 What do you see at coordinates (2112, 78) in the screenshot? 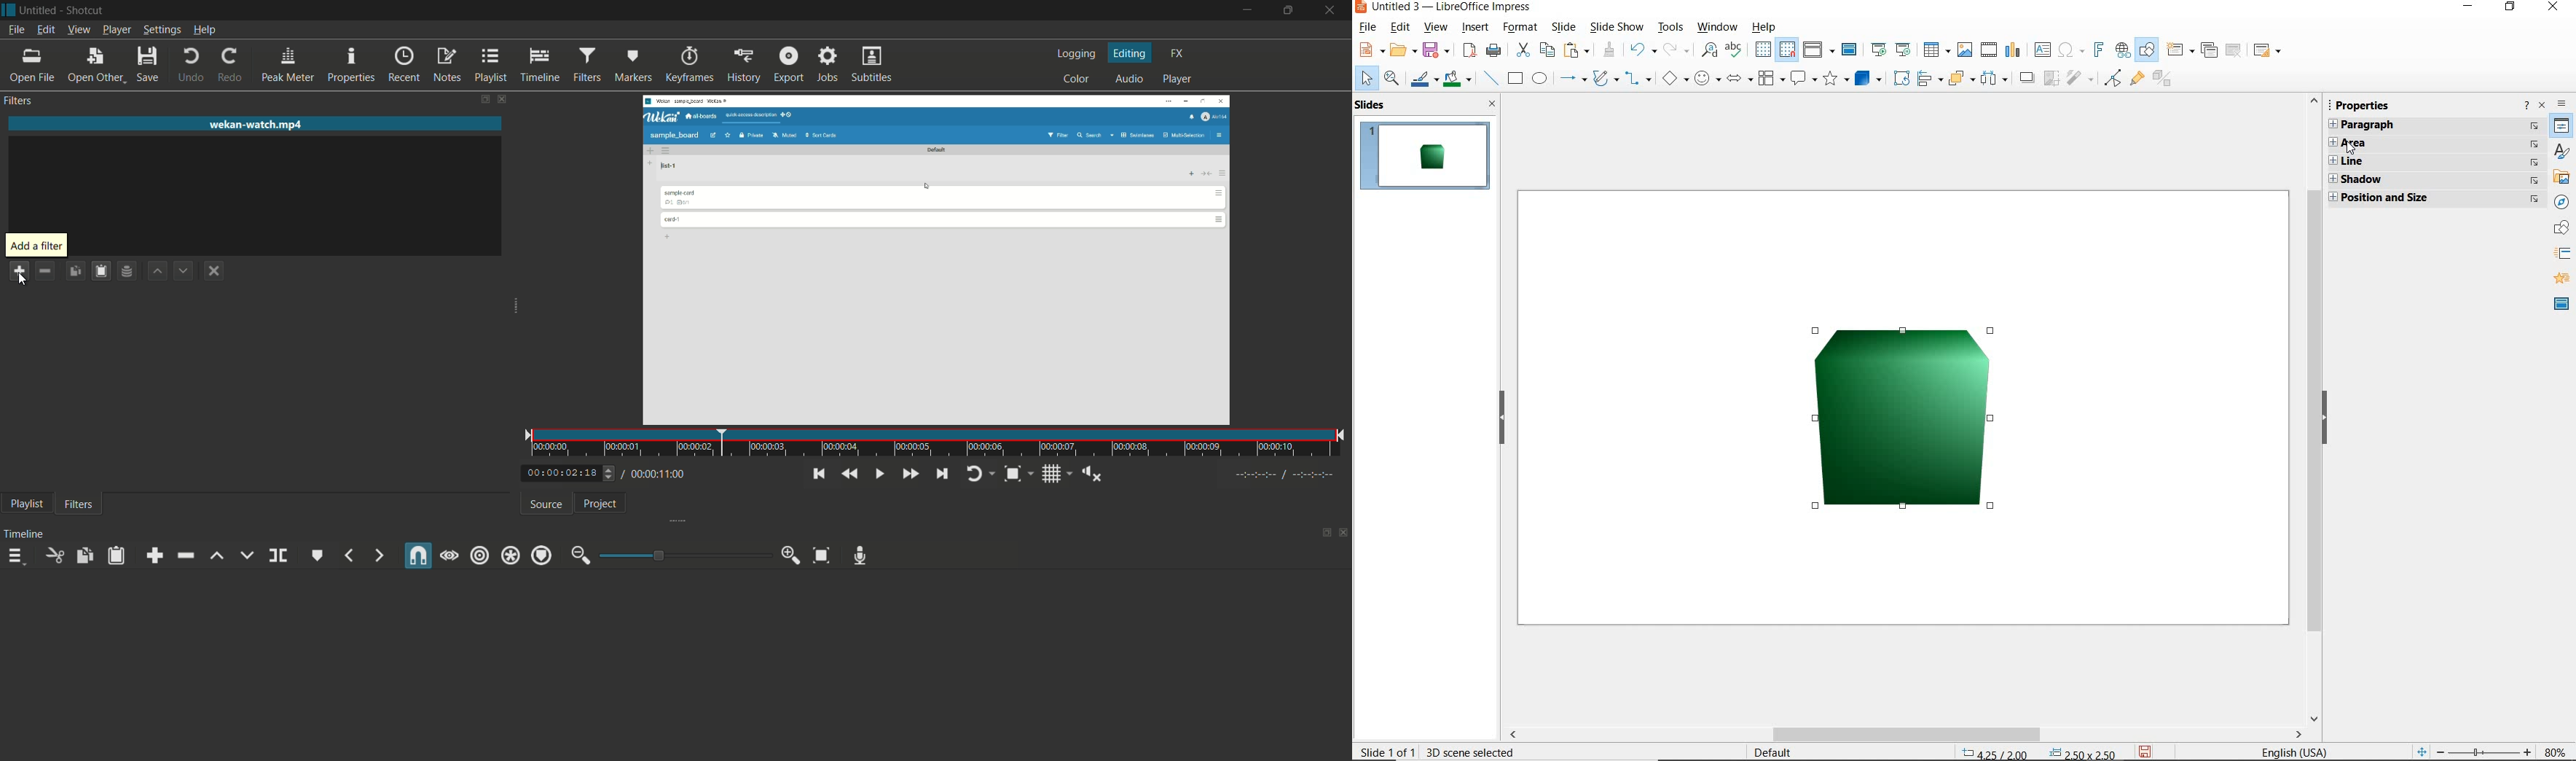
I see `TOGGLE POINT EDIT MODE` at bounding box center [2112, 78].